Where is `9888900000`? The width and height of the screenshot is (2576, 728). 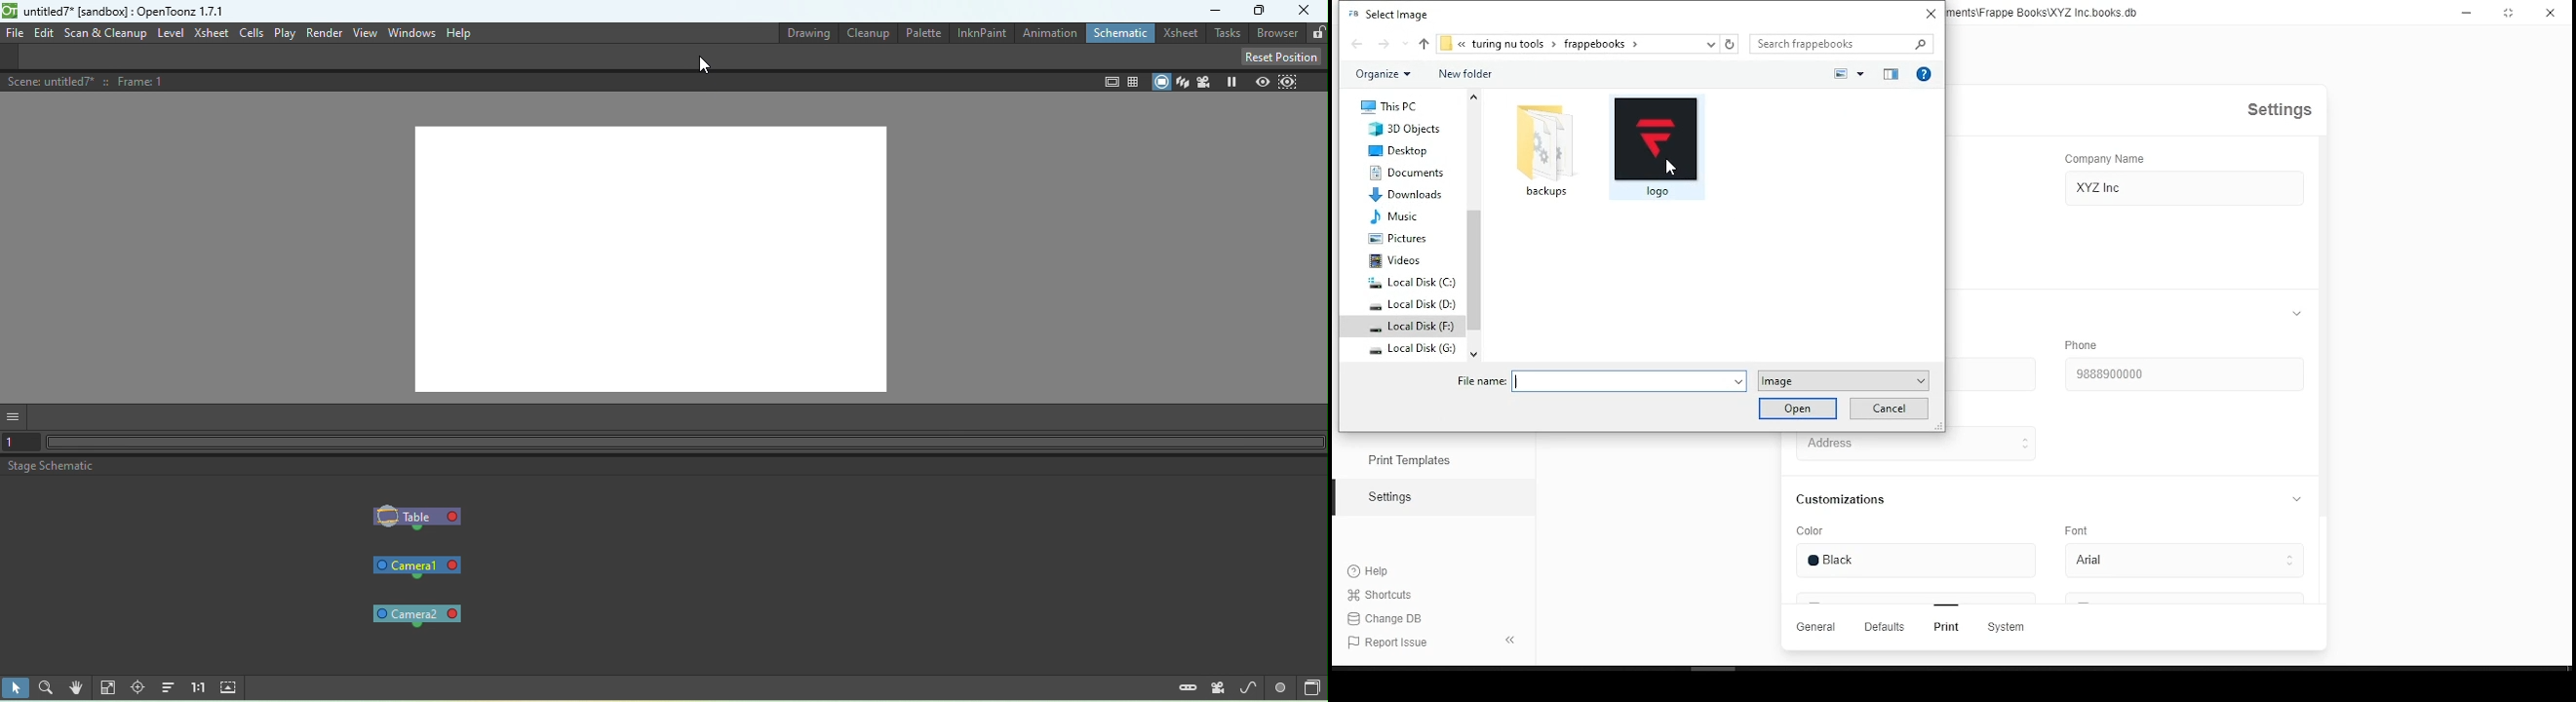 9888900000 is located at coordinates (2112, 373).